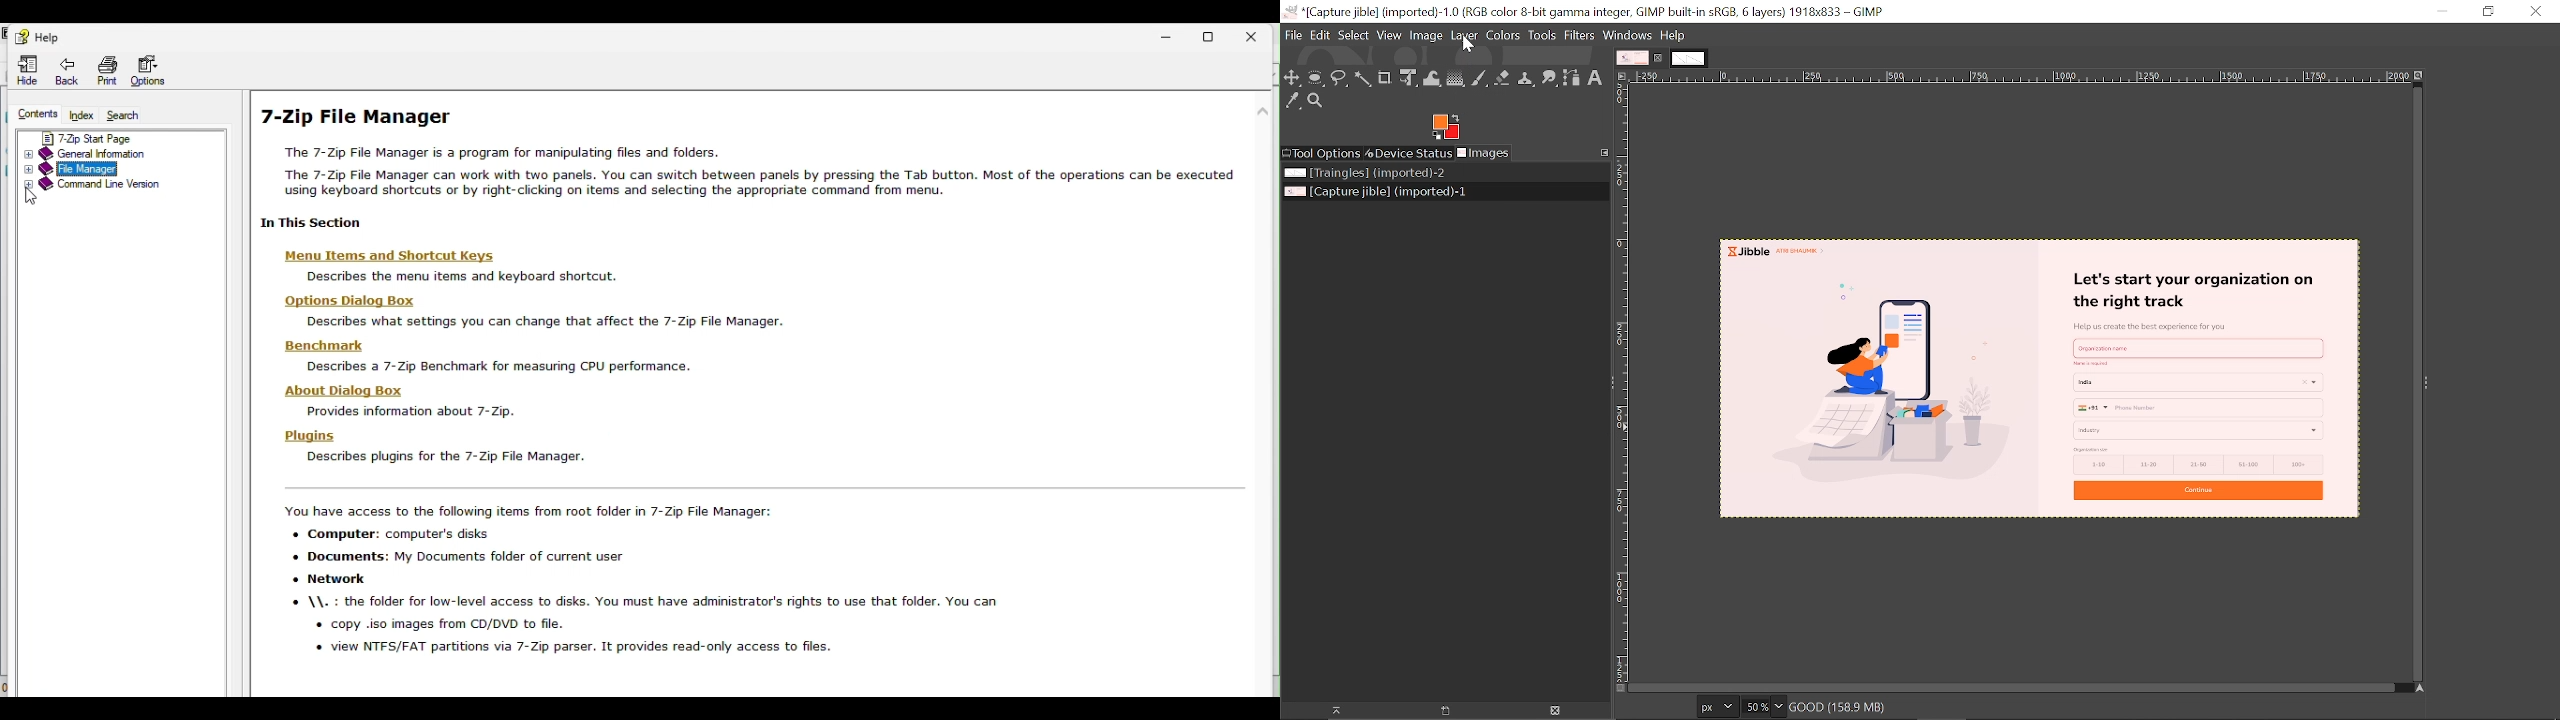 The height and width of the screenshot is (728, 2576). I want to click on , so click(1673, 35).